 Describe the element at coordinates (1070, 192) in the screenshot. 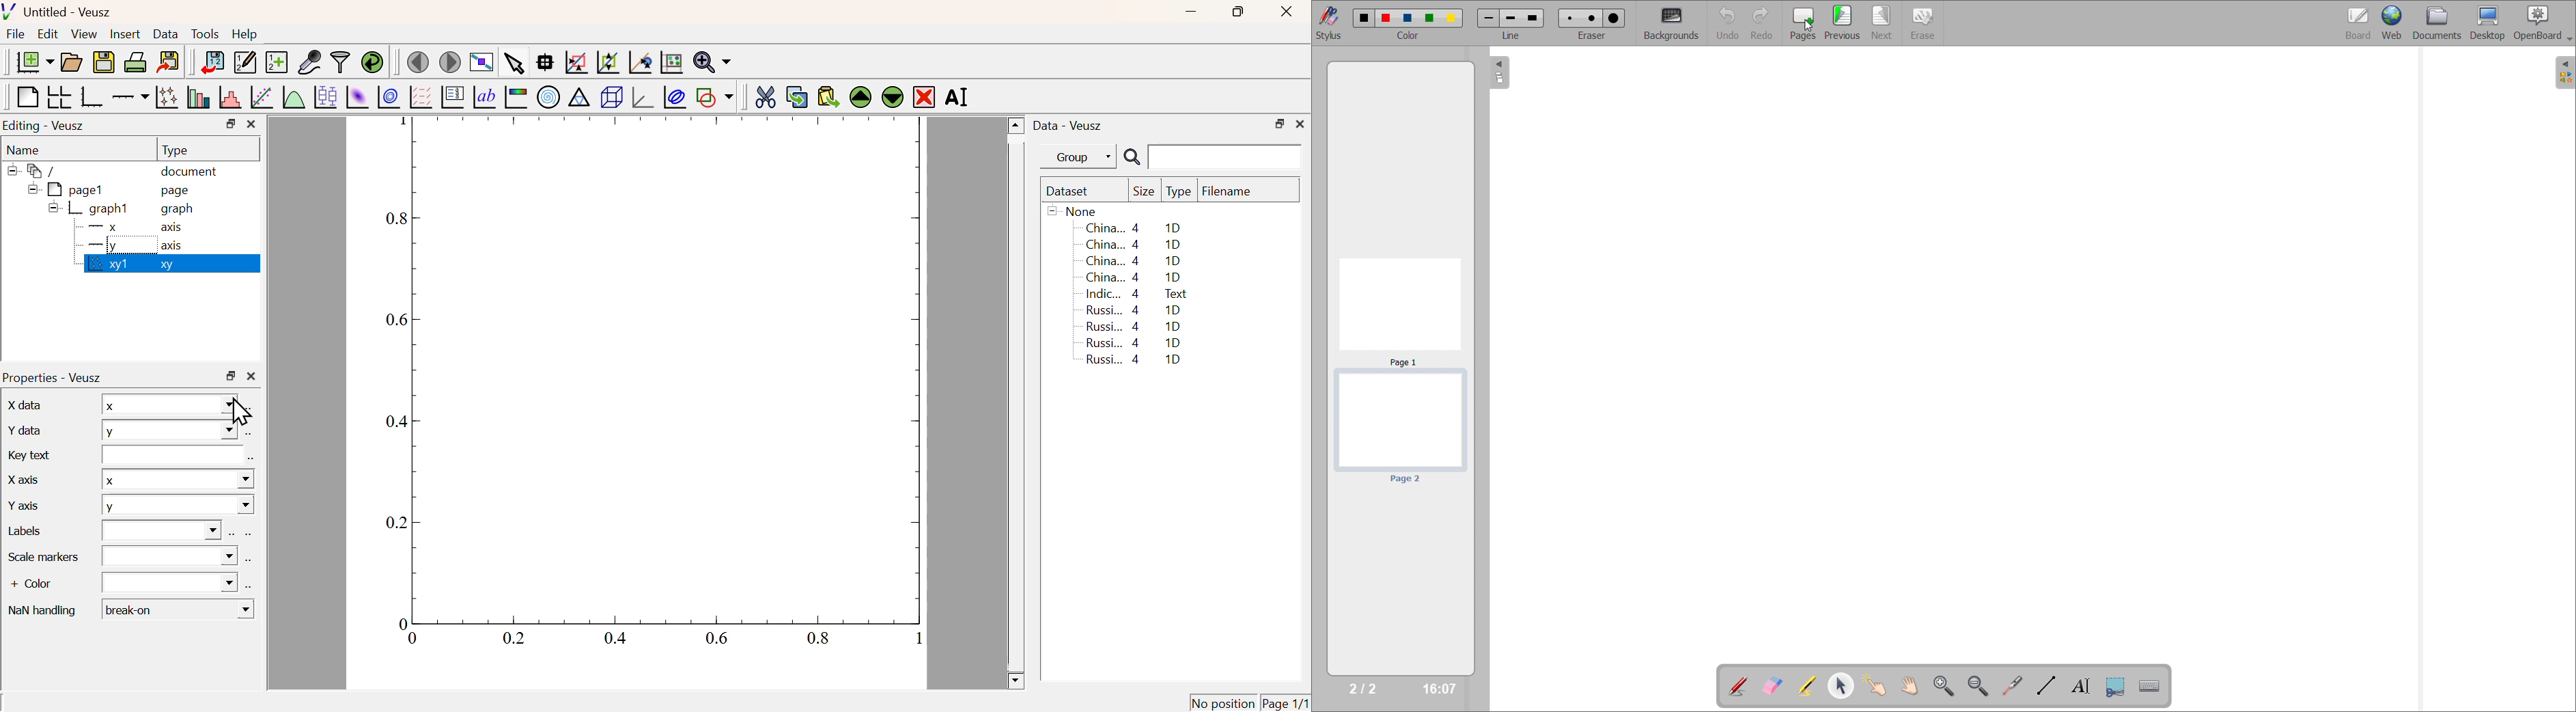

I see `Dataset` at that location.